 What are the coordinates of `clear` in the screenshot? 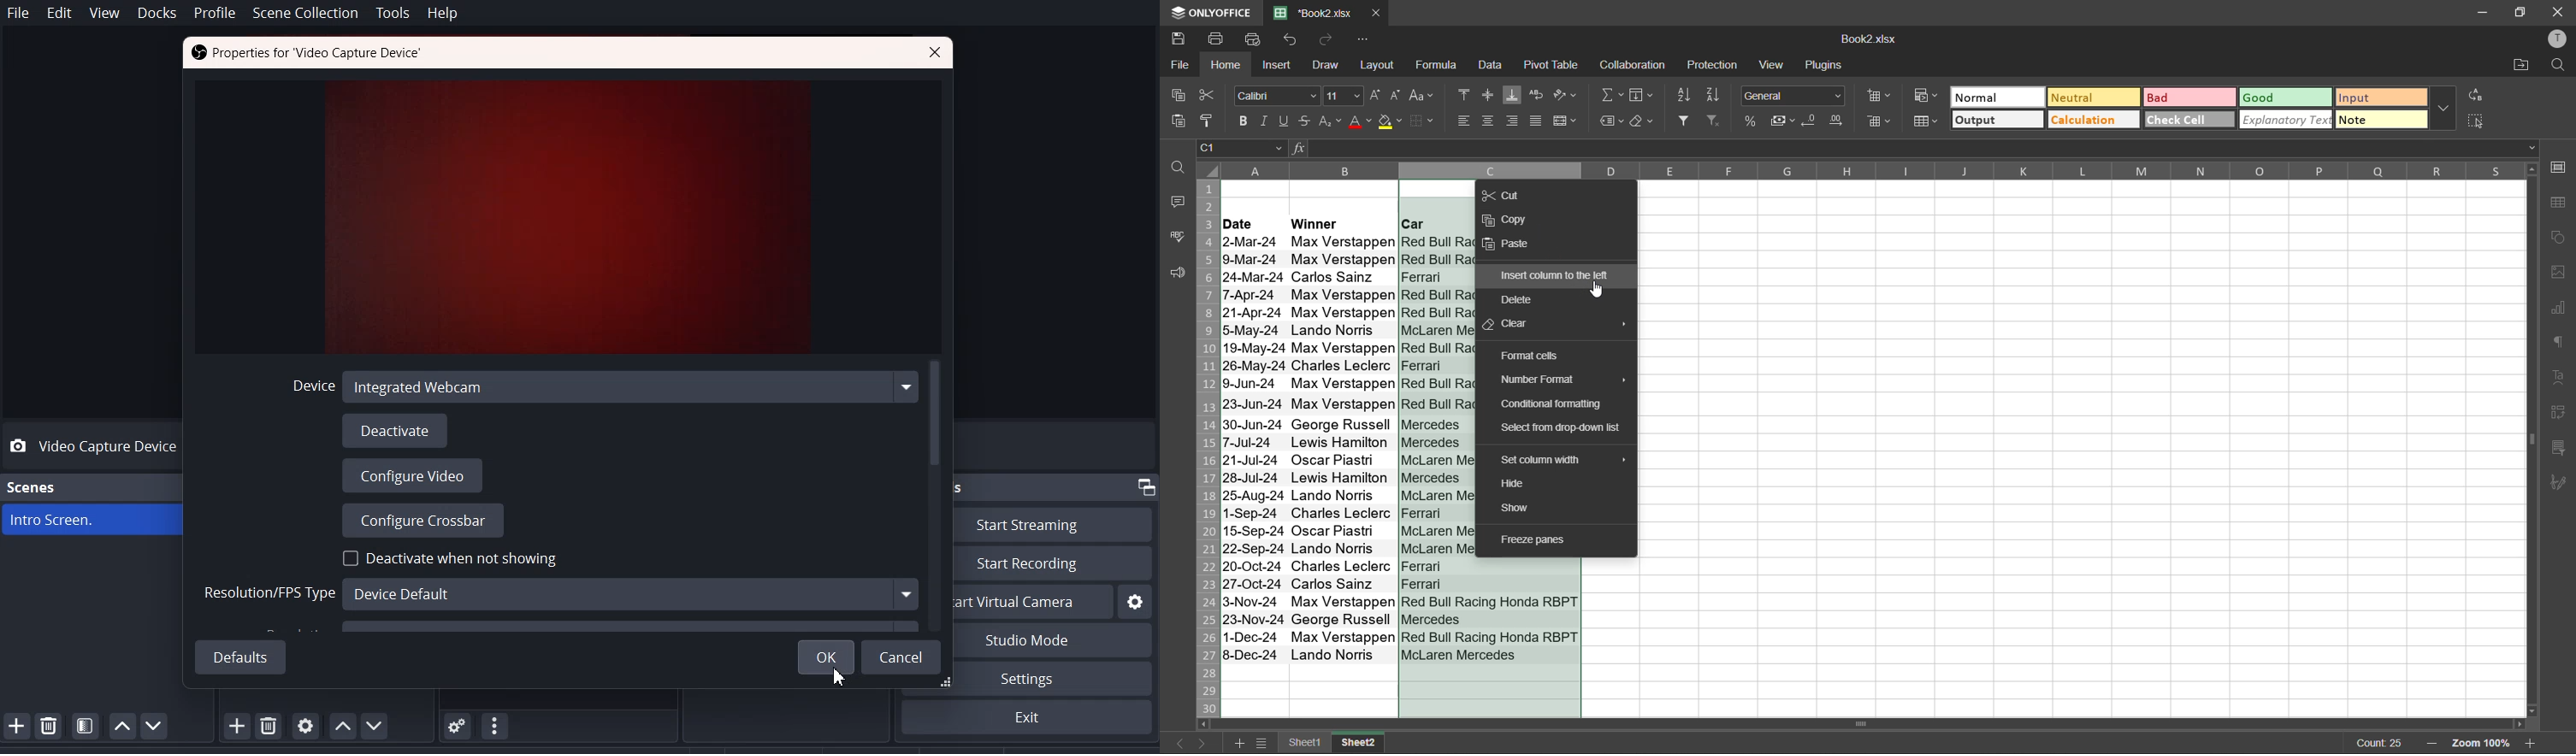 It's located at (1645, 121).